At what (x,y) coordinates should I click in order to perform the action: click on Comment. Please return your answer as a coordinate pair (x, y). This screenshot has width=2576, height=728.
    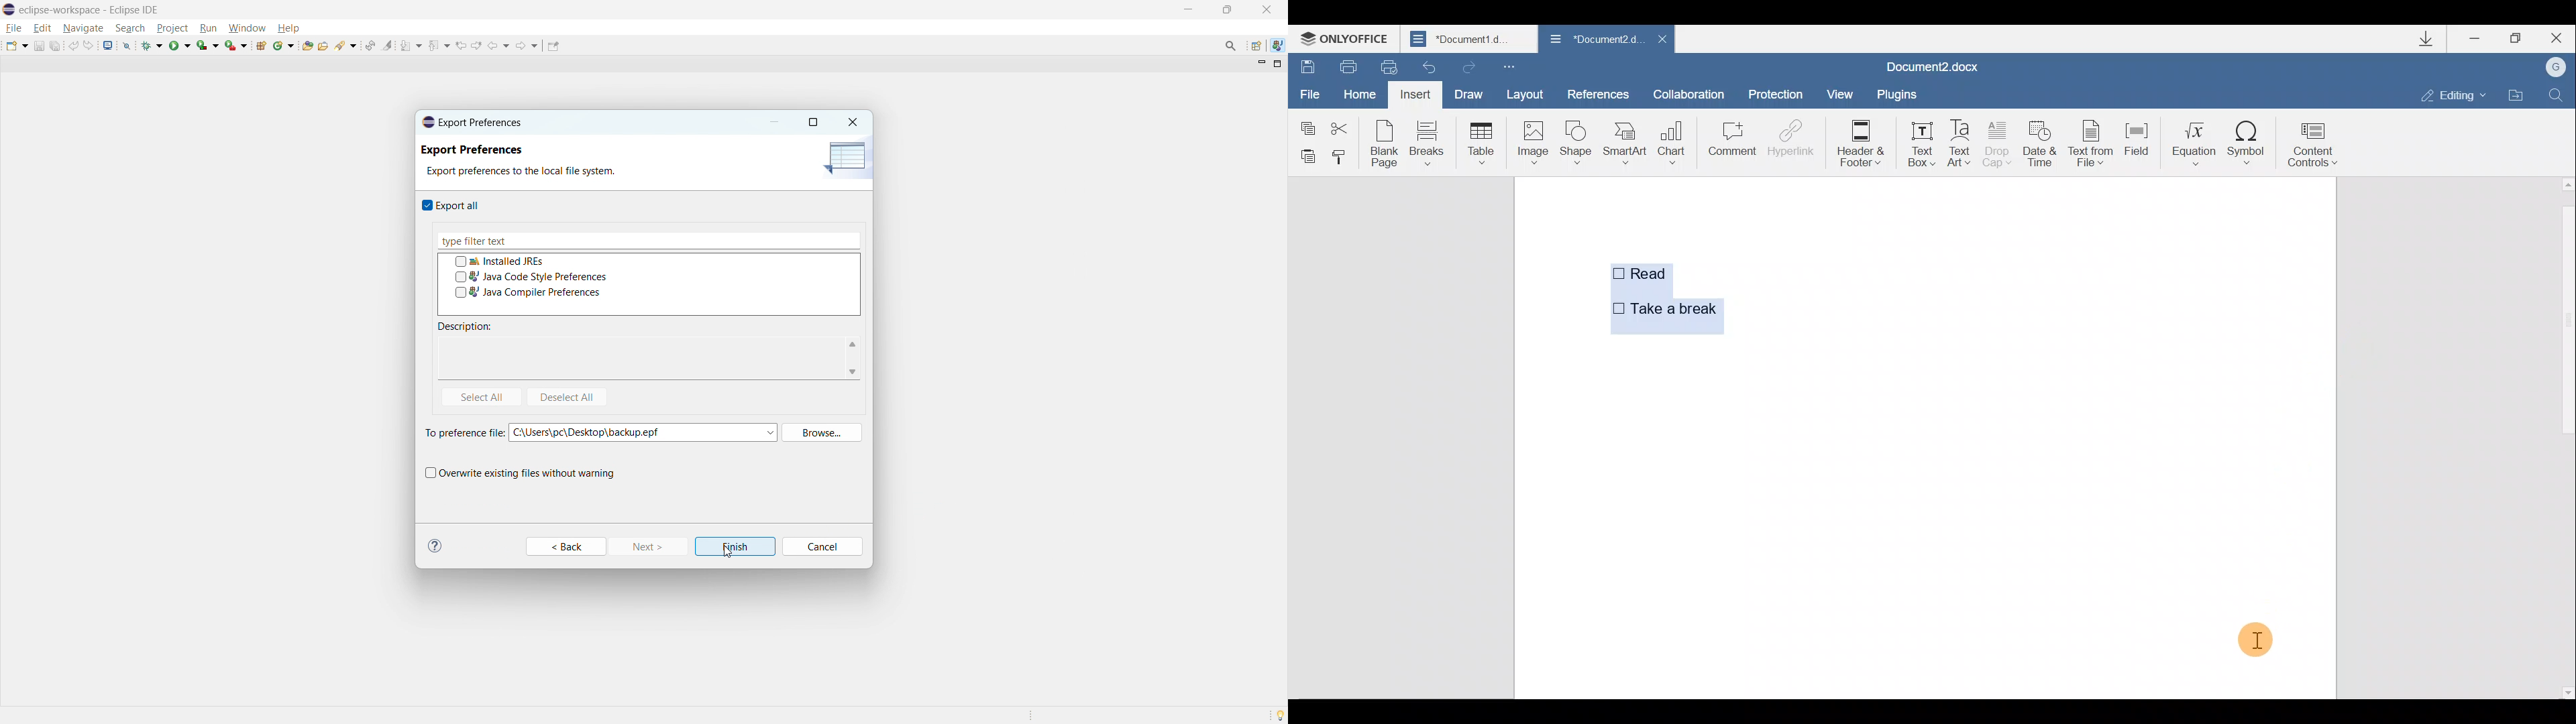
    Looking at the image, I should click on (1731, 141).